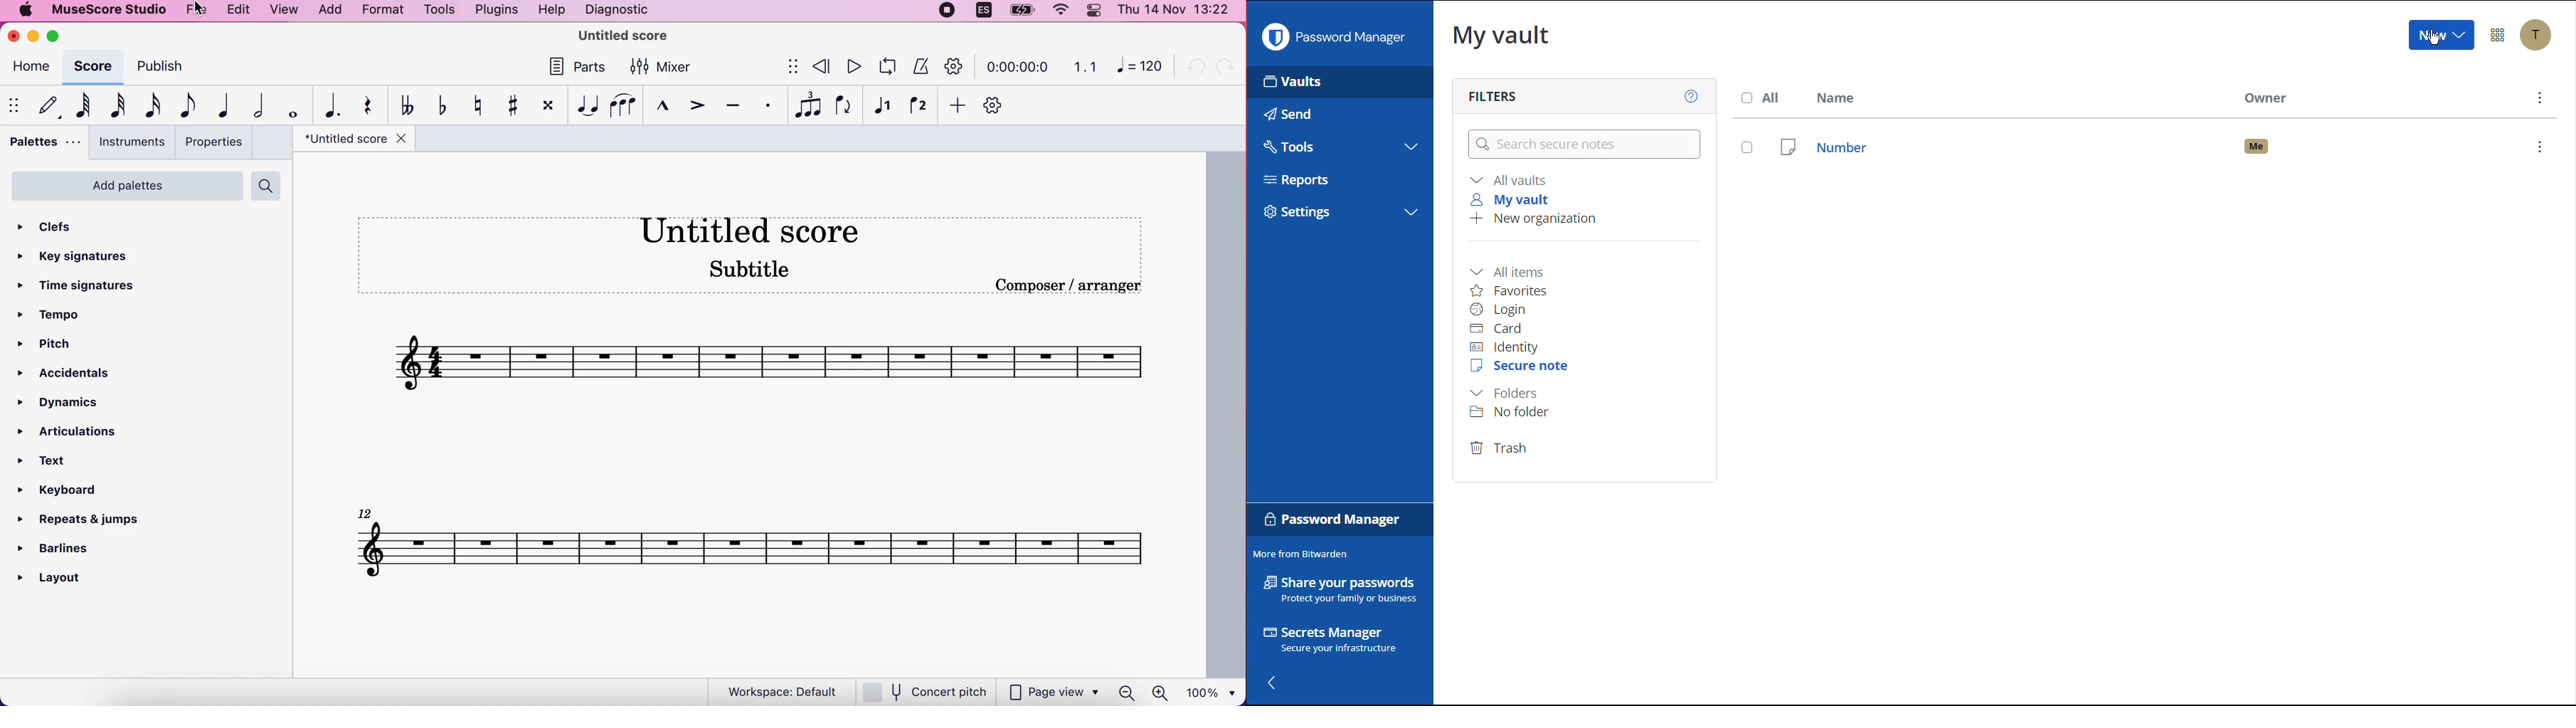  I want to click on Search secure notes, so click(1583, 144).